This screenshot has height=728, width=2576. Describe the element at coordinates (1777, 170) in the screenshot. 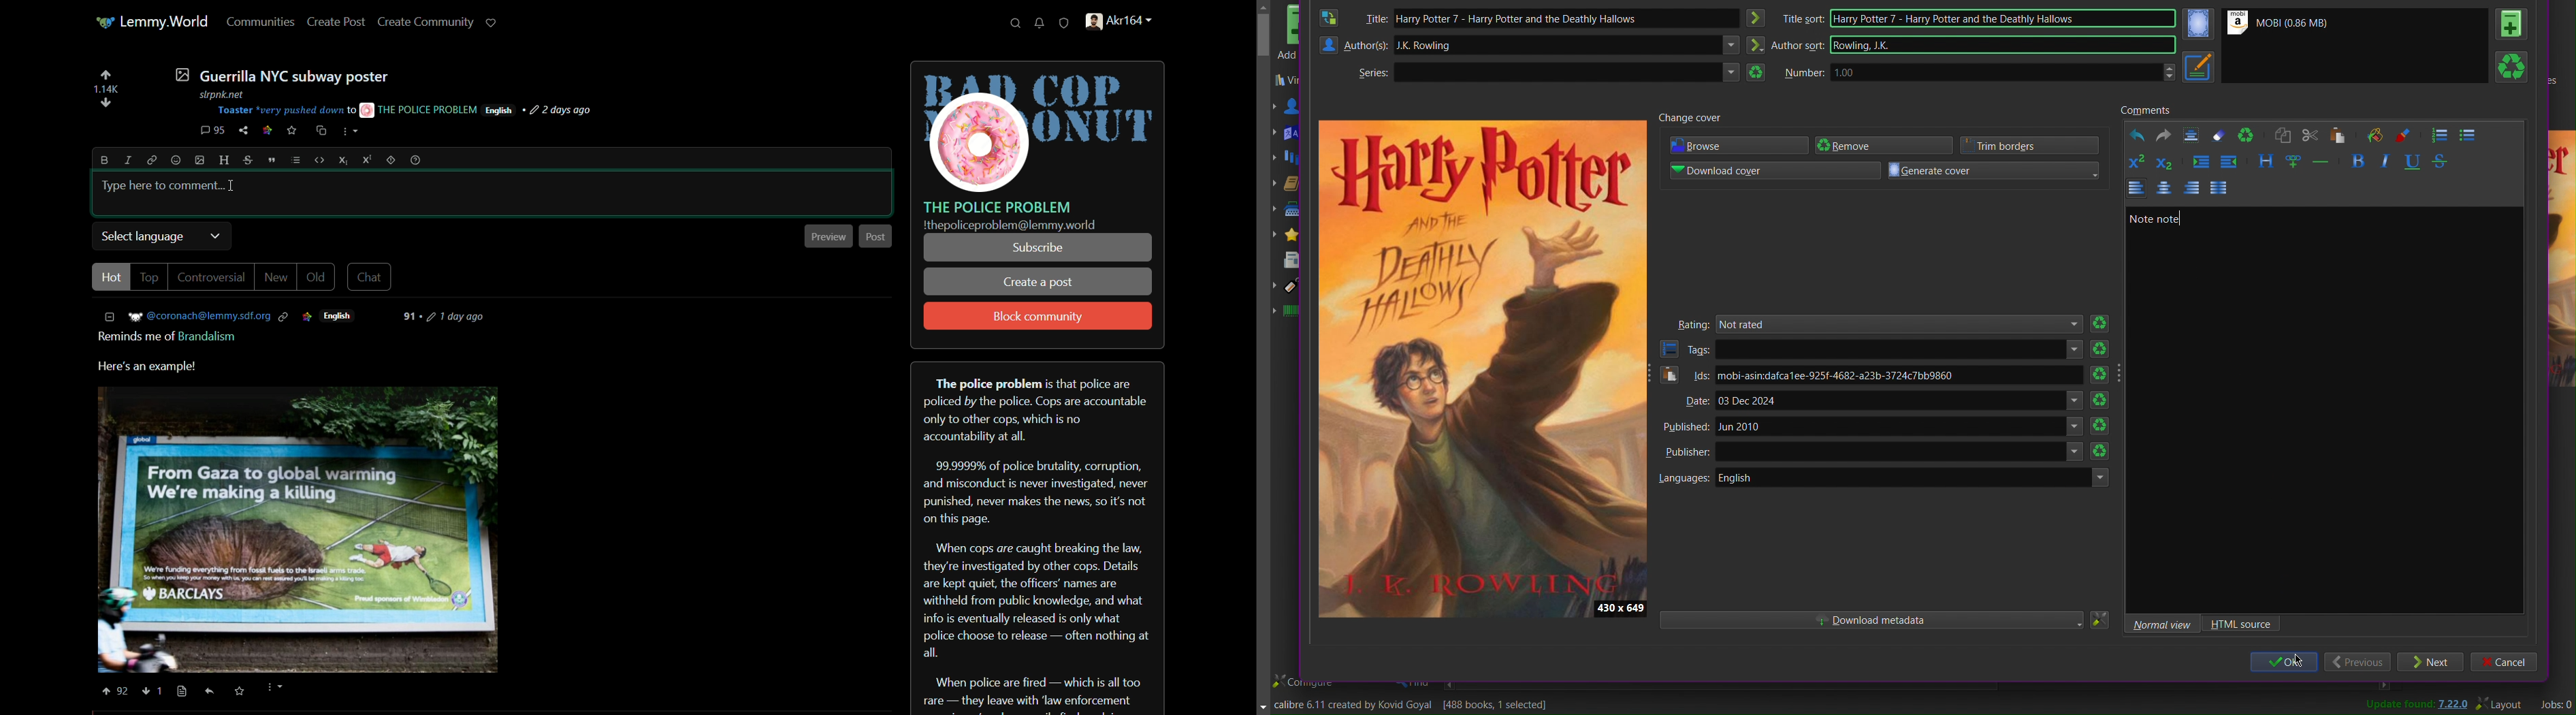

I see `Download cover` at that location.